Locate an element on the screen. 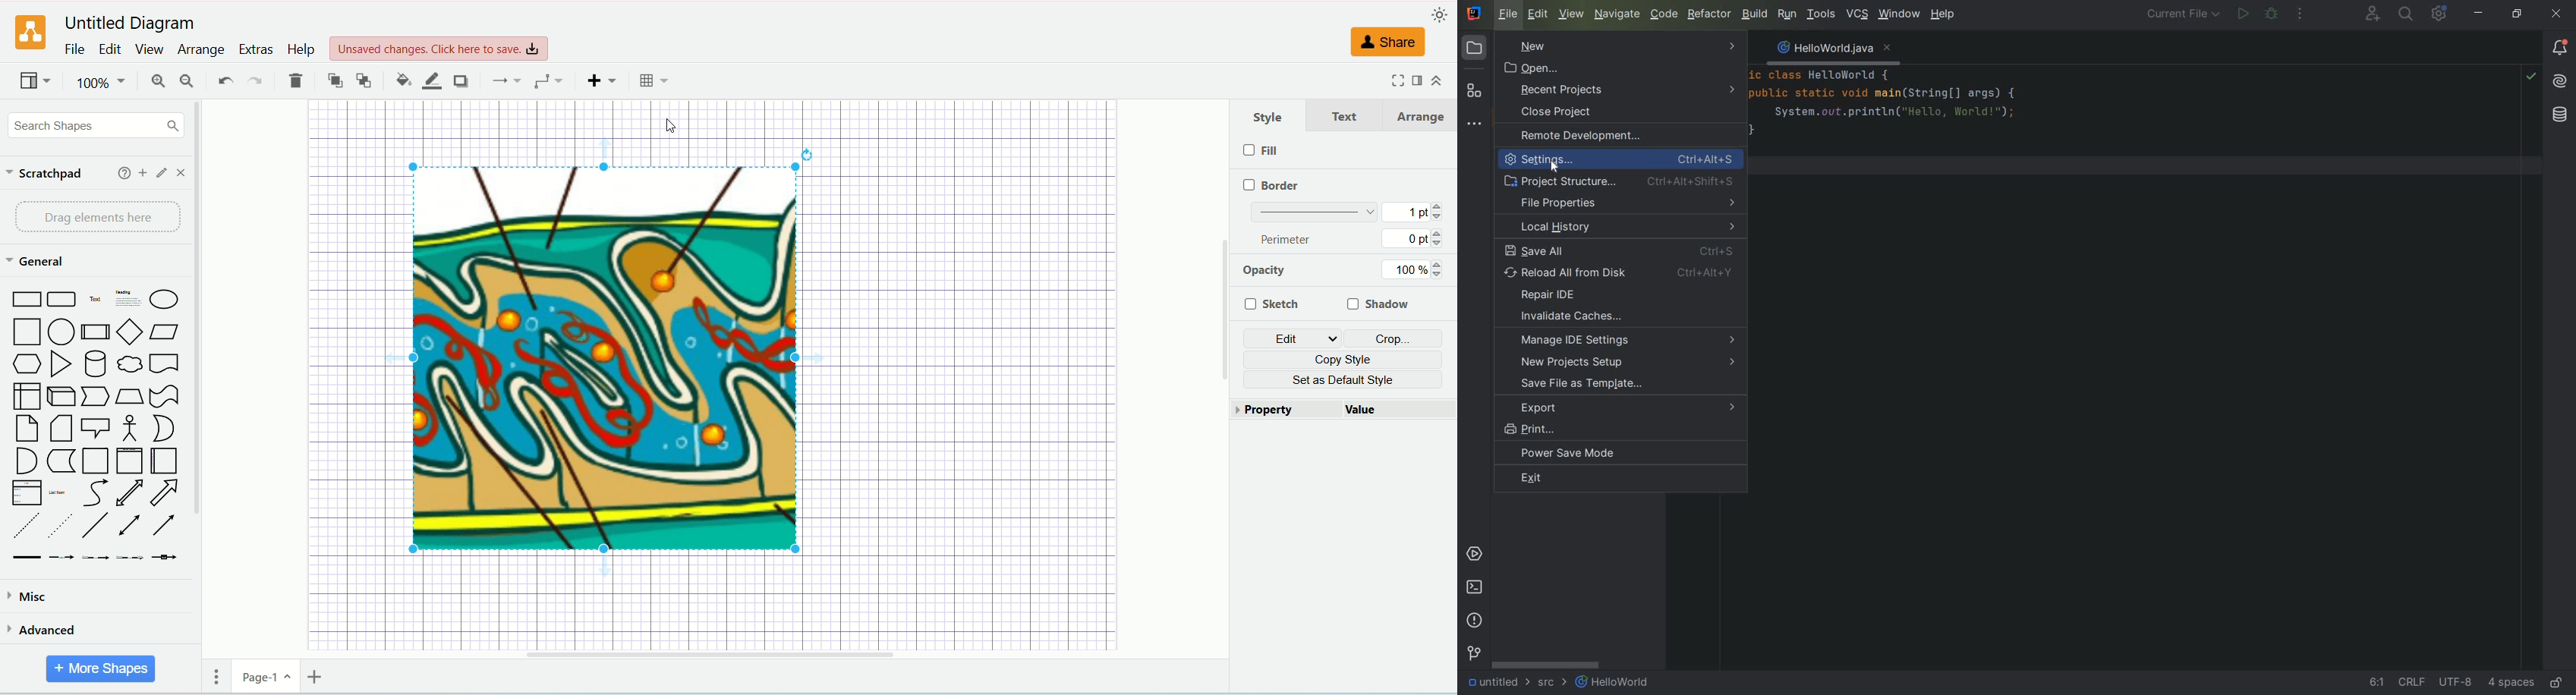  general is located at coordinates (39, 263).